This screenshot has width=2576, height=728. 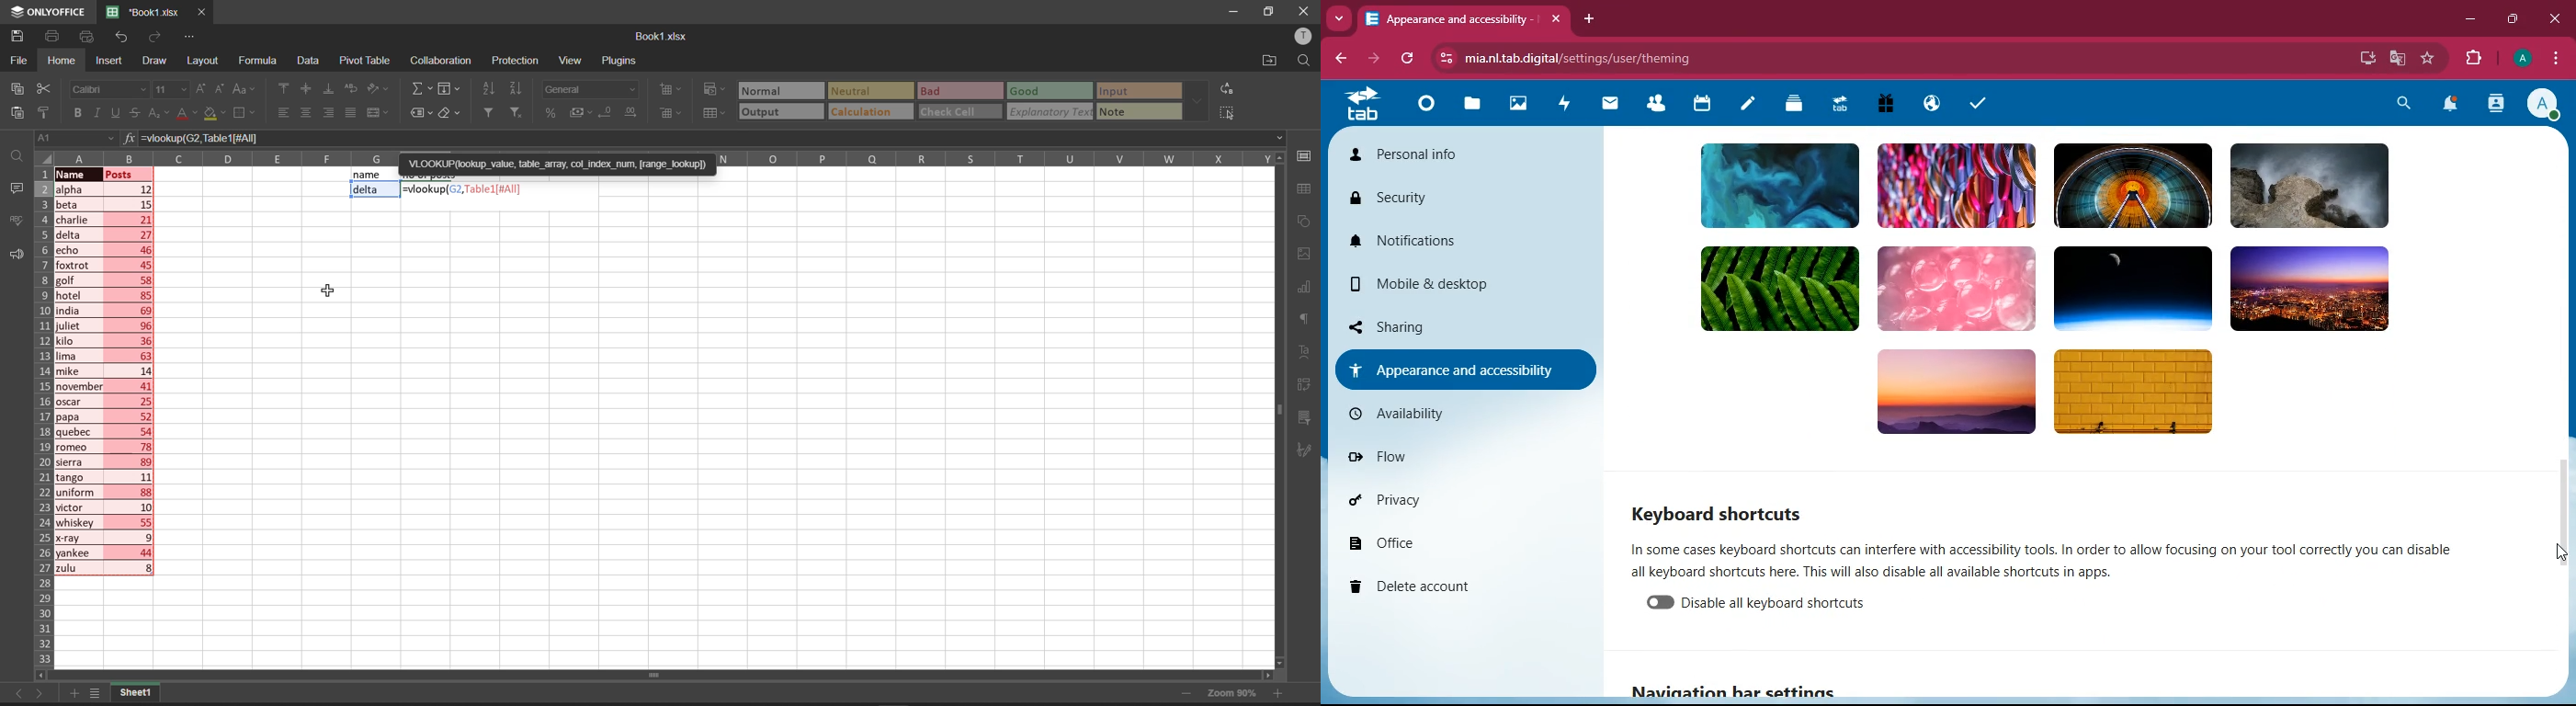 I want to click on vertical scroll bar, so click(x=1279, y=414).